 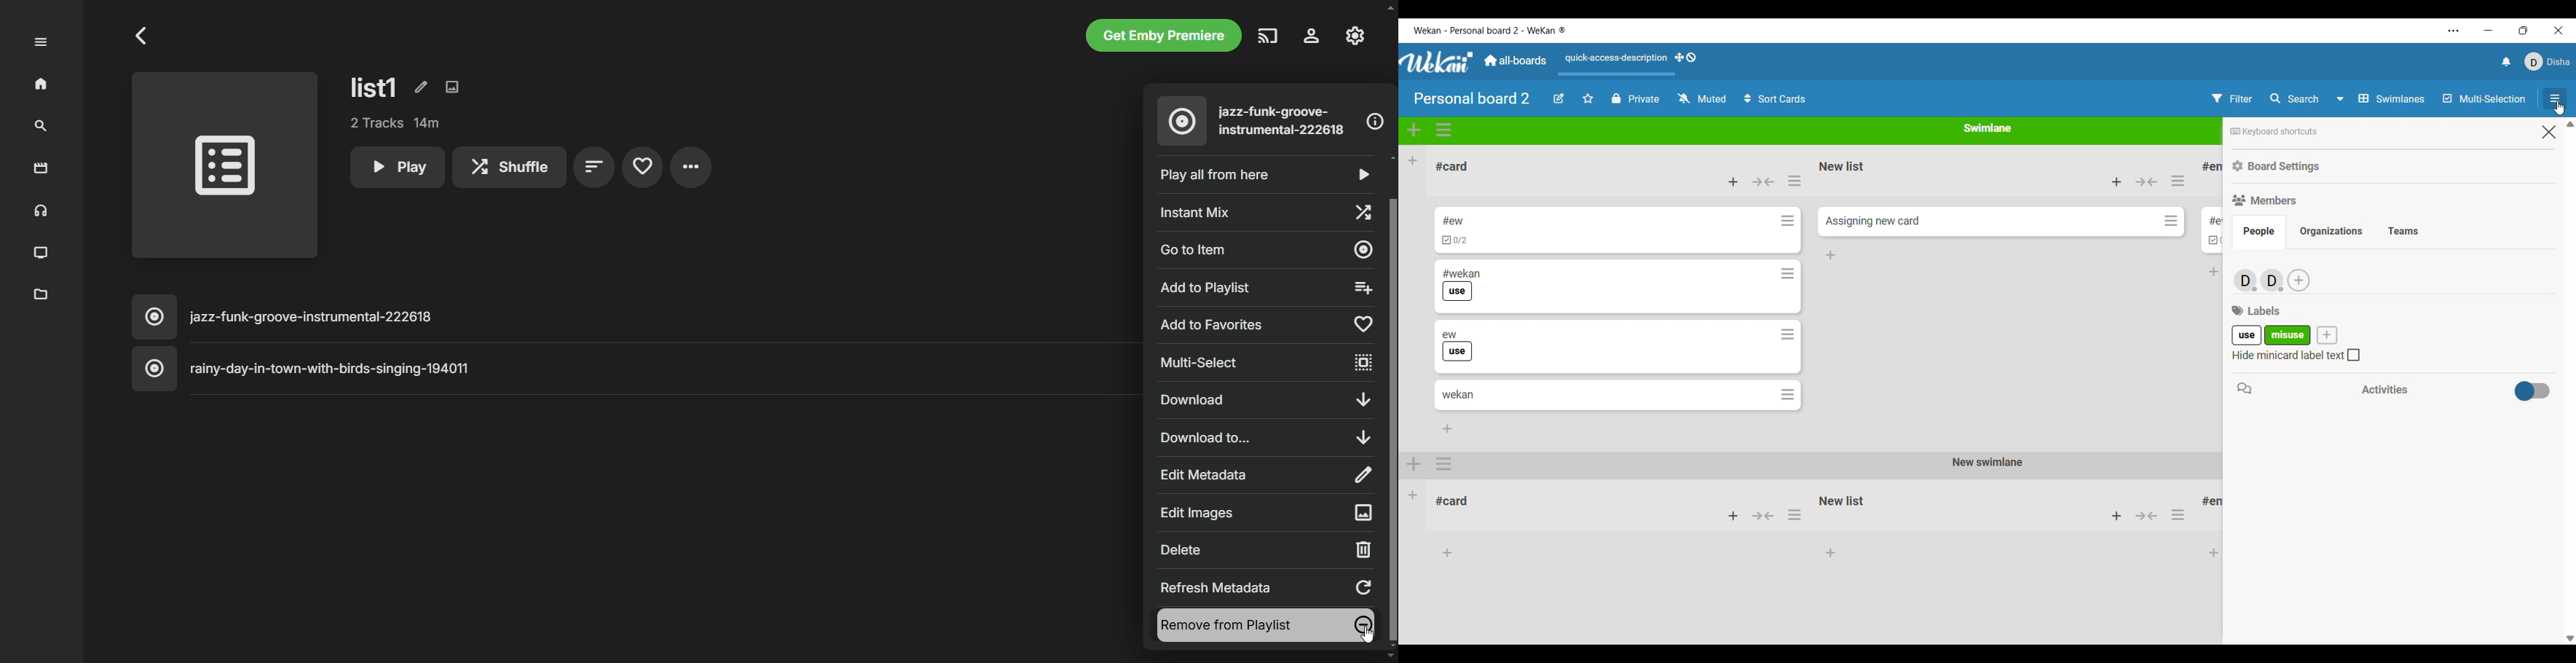 What do you see at coordinates (2259, 279) in the screenshot?
I see `Participants in current board` at bounding box center [2259, 279].